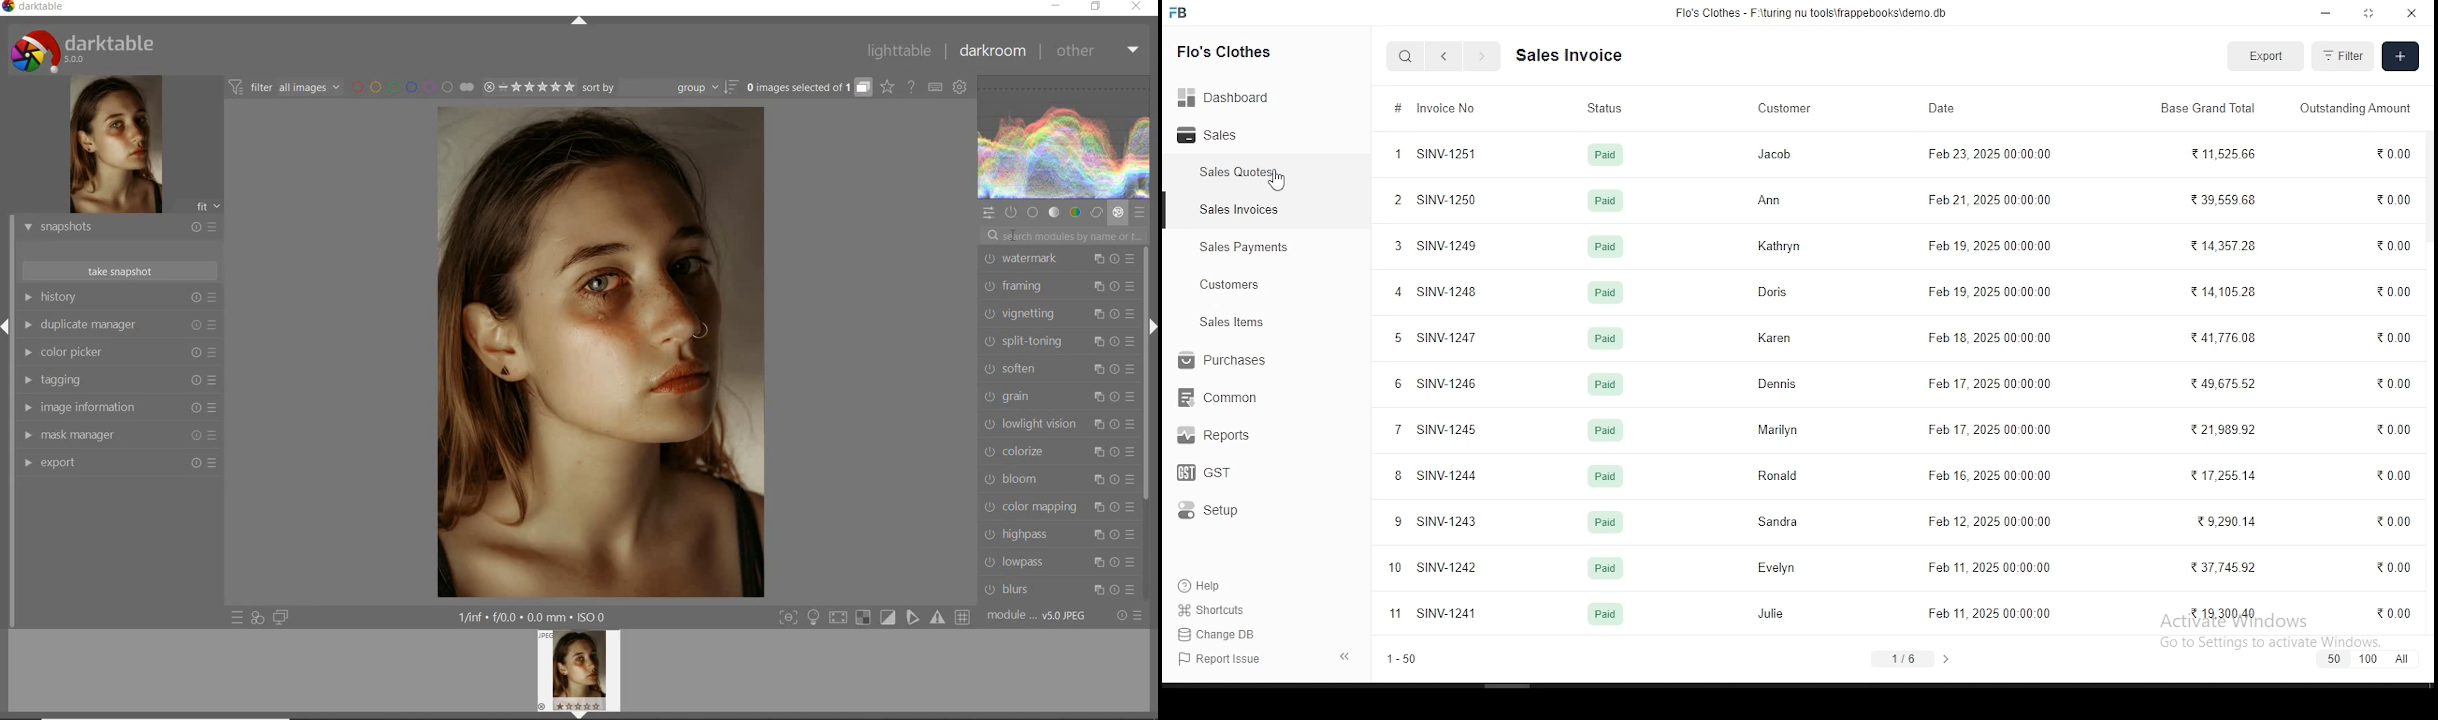  What do you see at coordinates (1438, 244) in the screenshot?
I see `3 SINV-1249` at bounding box center [1438, 244].